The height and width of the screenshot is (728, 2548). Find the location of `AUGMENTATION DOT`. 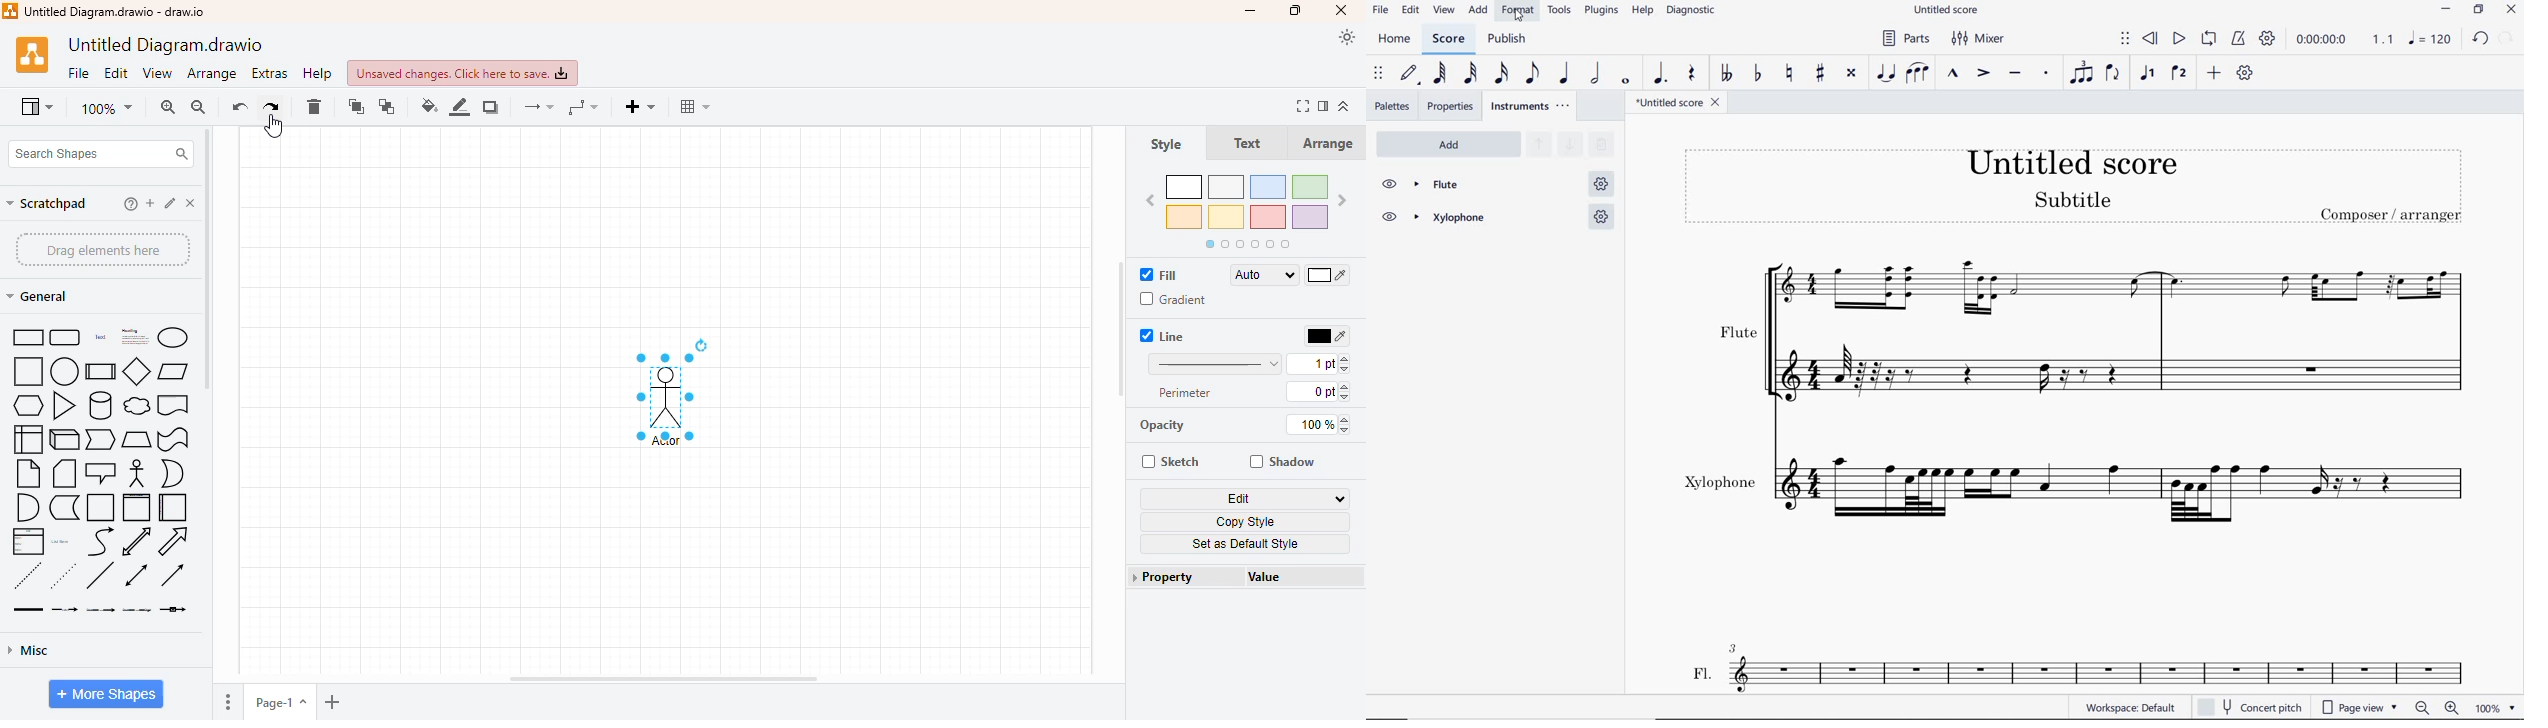

AUGMENTATION DOT is located at coordinates (1661, 73).